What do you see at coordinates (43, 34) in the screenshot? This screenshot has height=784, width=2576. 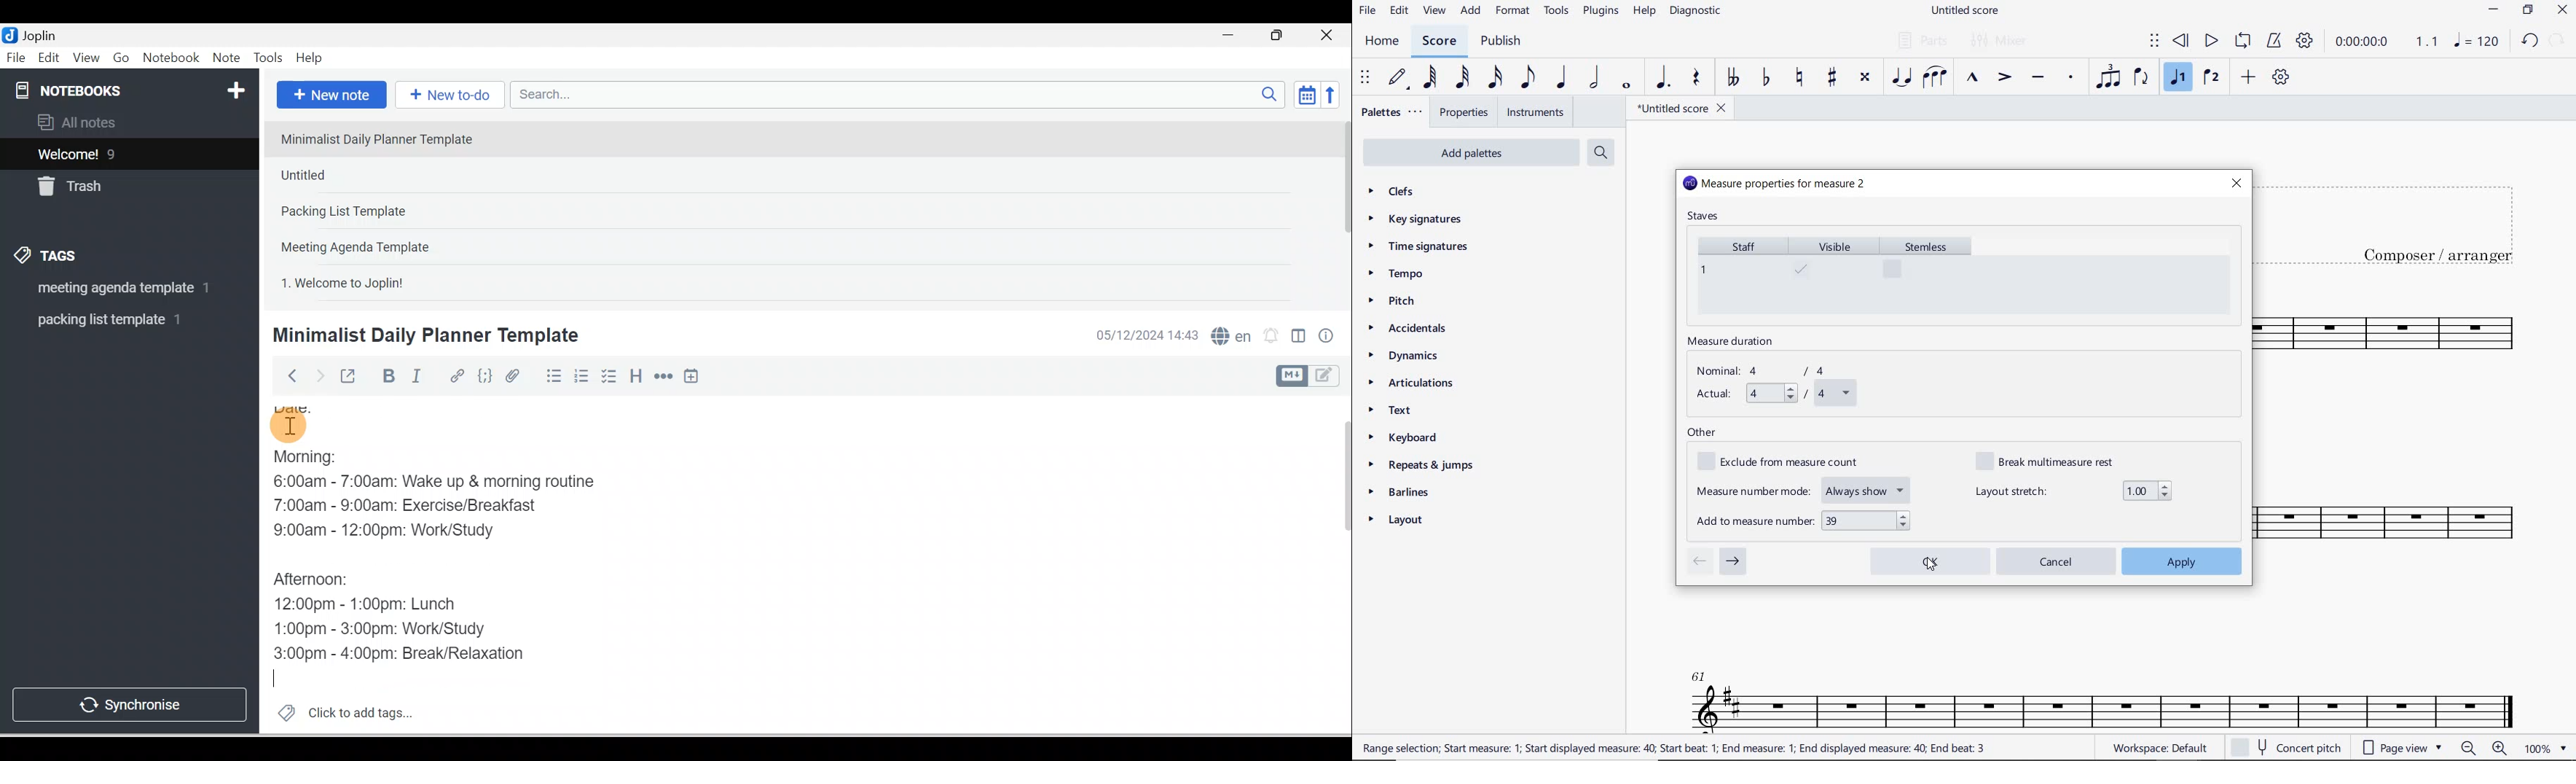 I see `Joplin` at bounding box center [43, 34].